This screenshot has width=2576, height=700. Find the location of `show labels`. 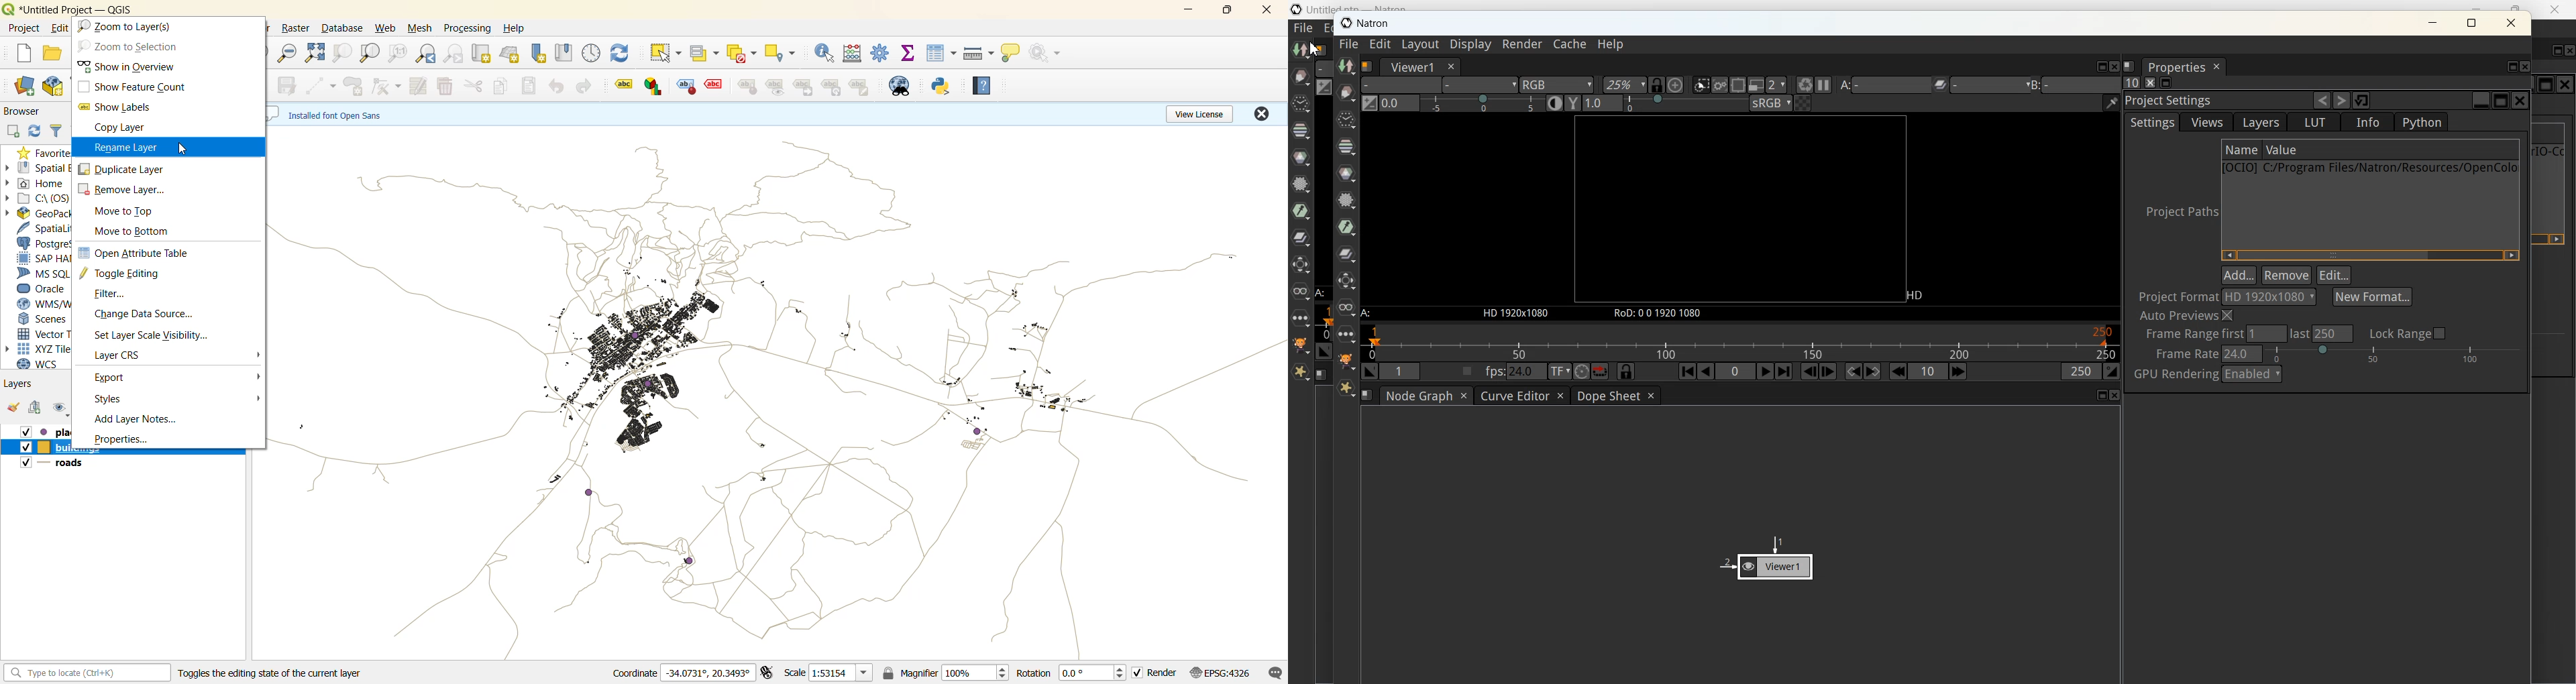

show labels is located at coordinates (119, 108).